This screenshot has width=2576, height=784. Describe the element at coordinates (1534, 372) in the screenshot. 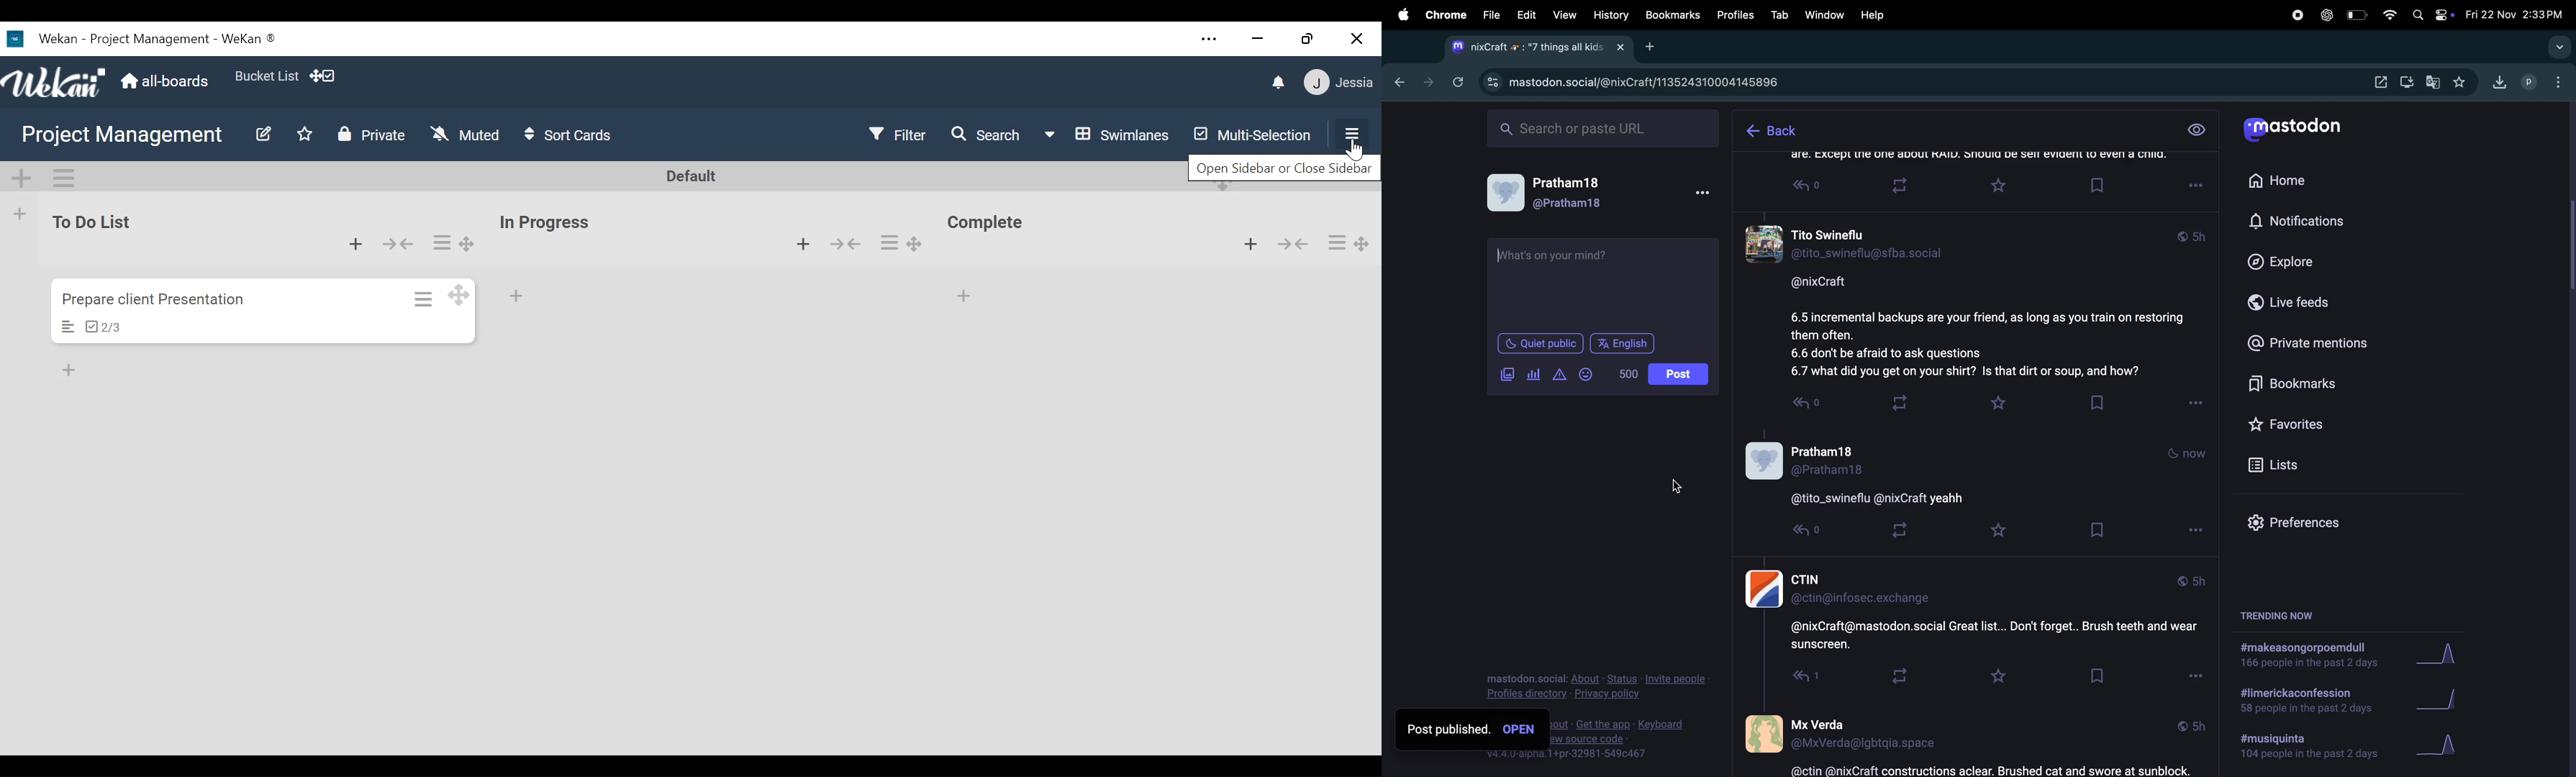

I see `polls` at that location.